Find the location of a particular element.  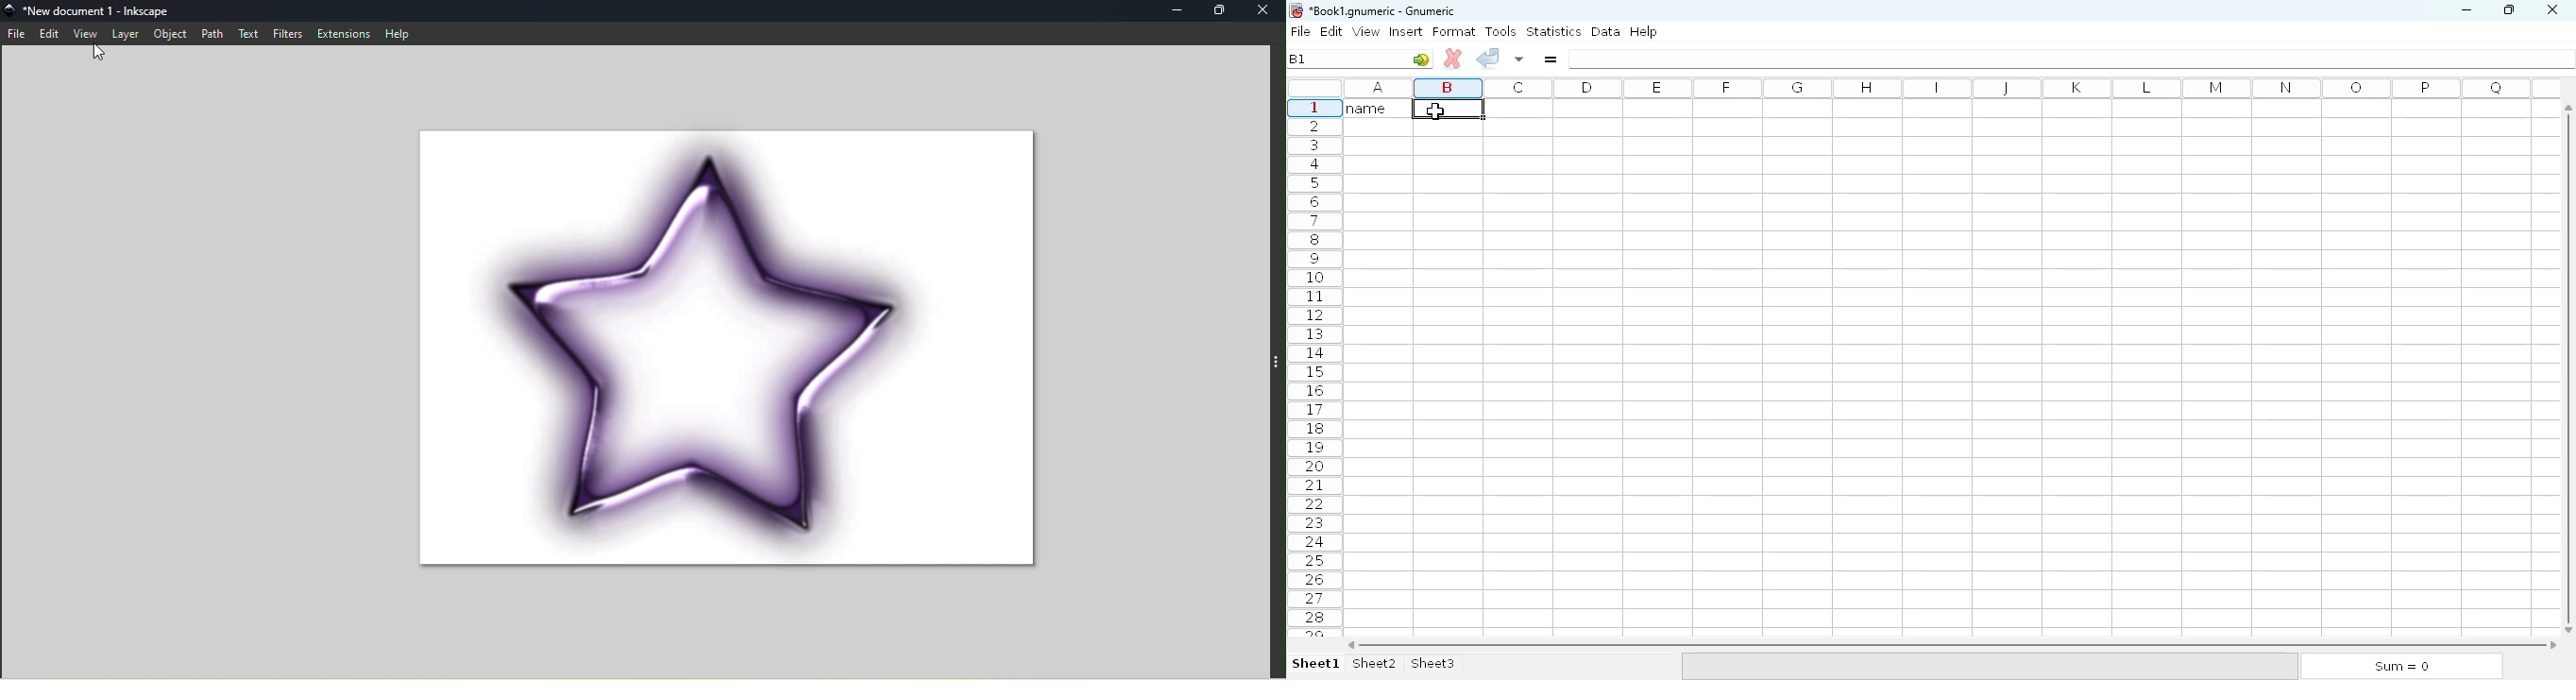

Layer is located at coordinates (124, 32).